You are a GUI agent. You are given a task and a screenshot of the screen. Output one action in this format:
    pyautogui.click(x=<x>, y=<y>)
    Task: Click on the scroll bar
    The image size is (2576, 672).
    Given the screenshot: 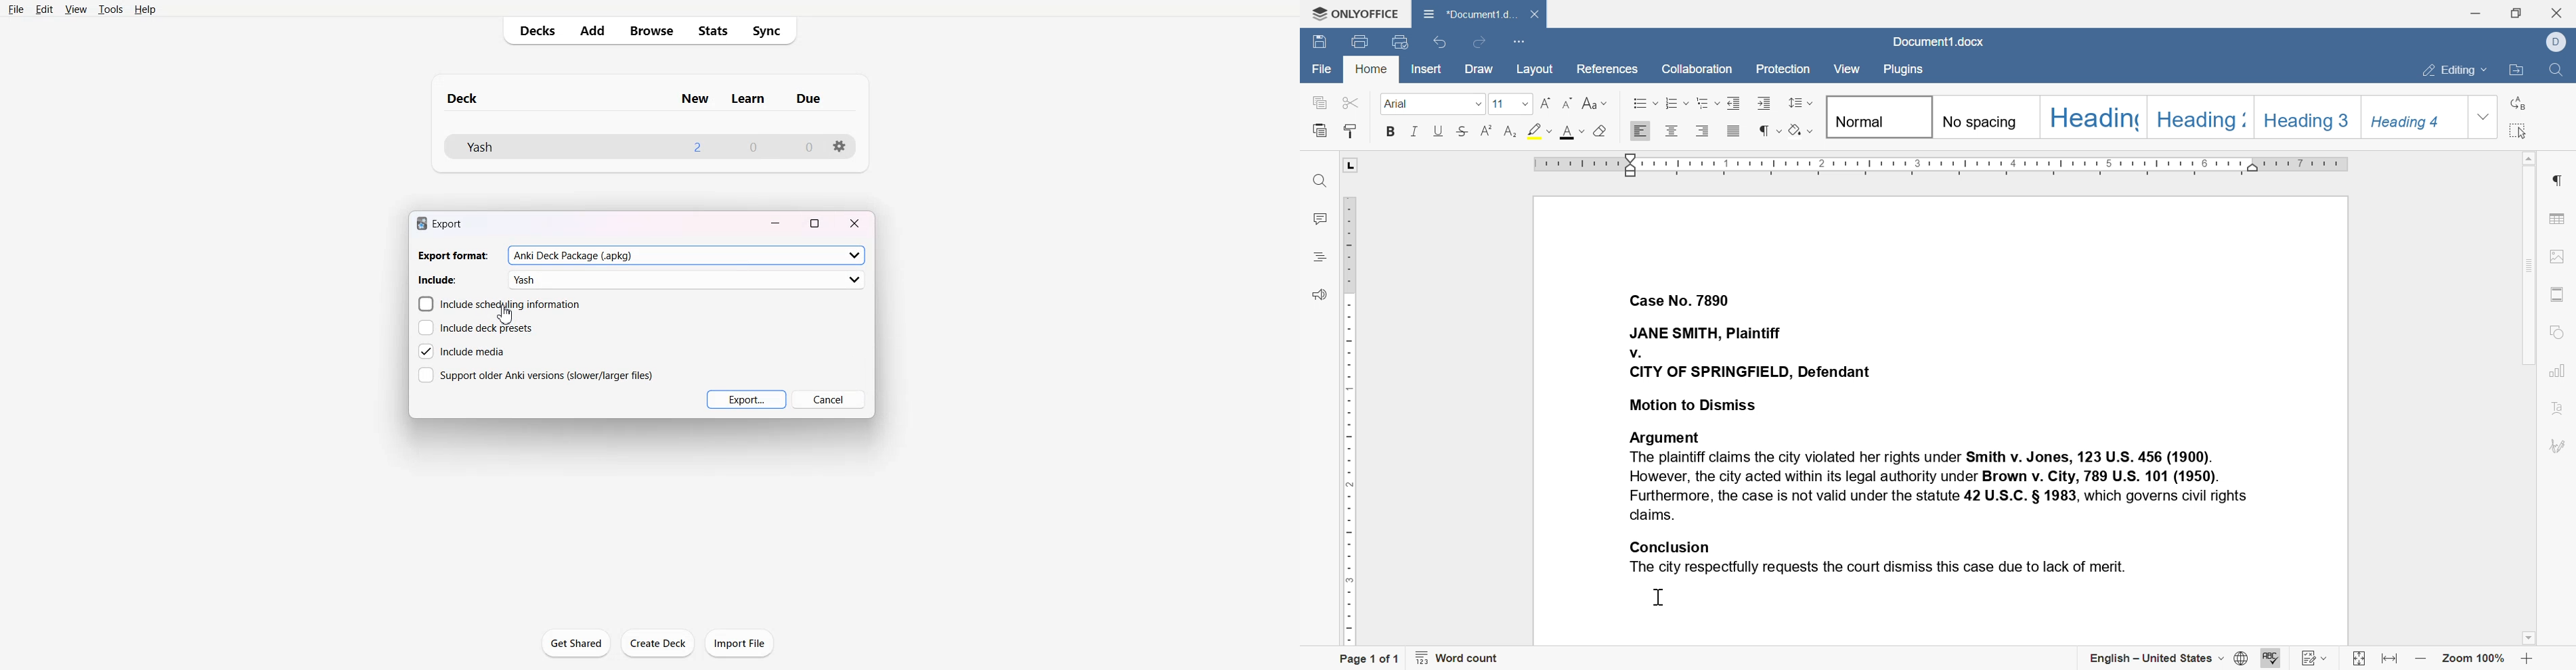 What is the action you would take?
    pyautogui.click(x=2527, y=259)
    